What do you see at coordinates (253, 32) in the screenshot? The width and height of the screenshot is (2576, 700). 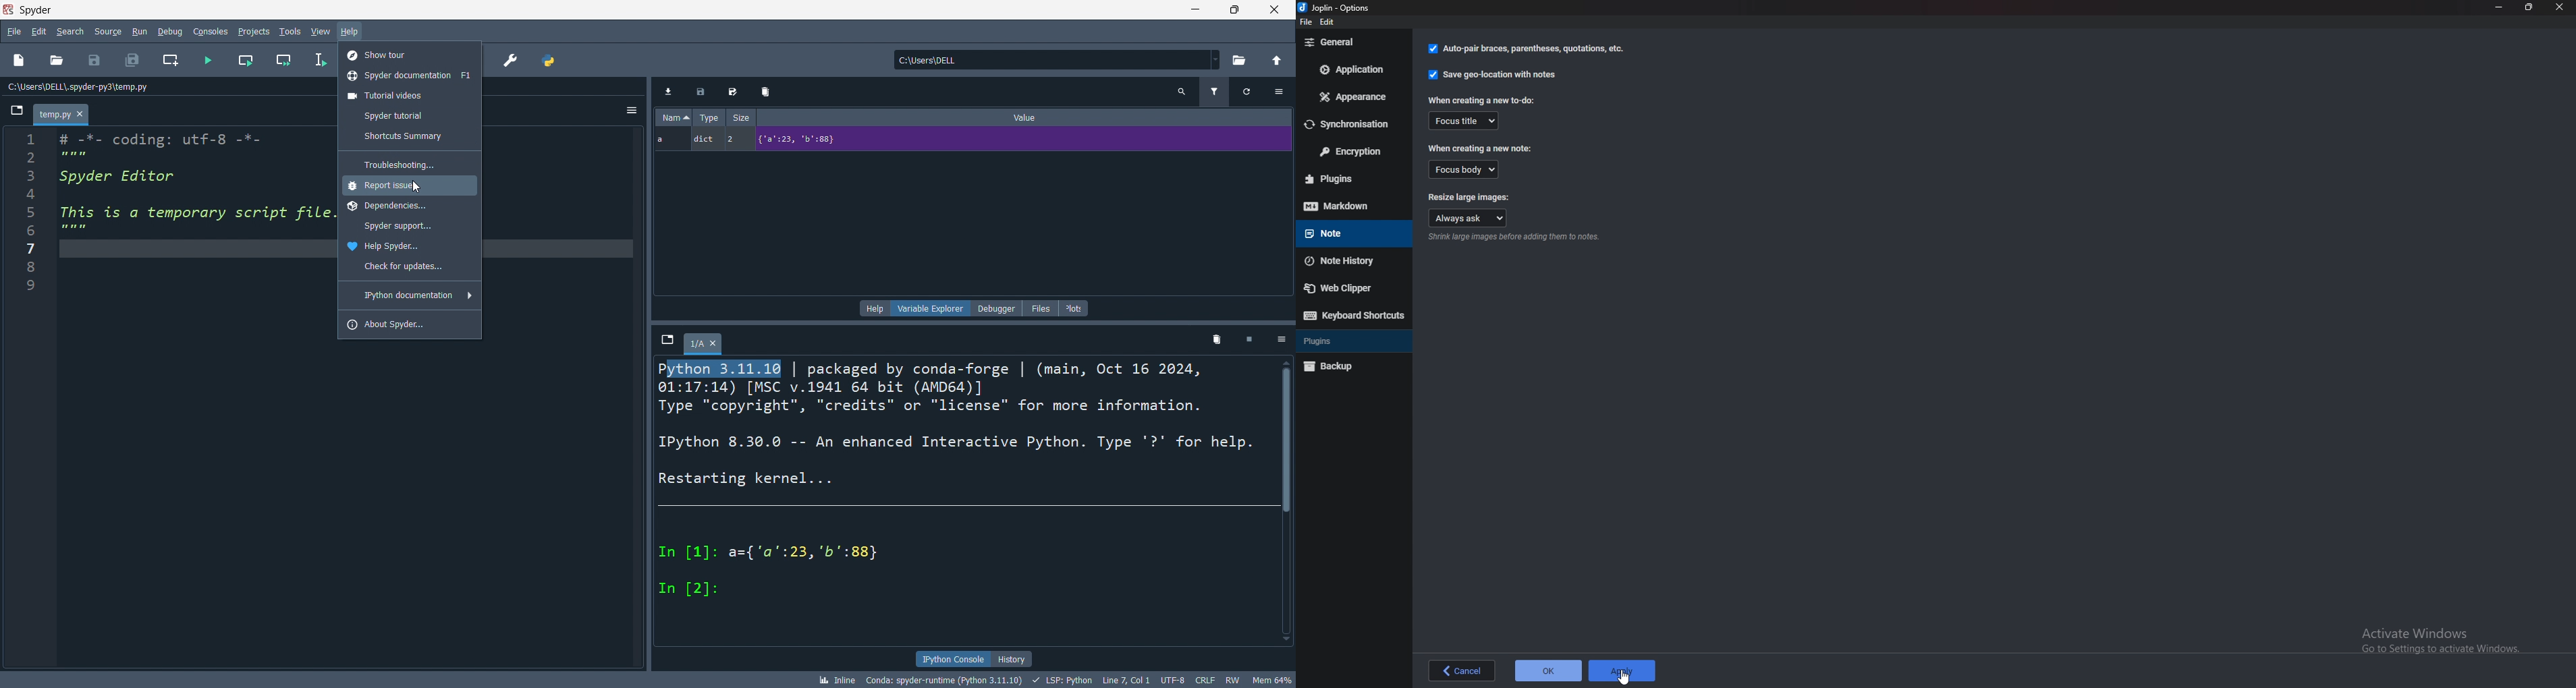 I see `projects` at bounding box center [253, 32].